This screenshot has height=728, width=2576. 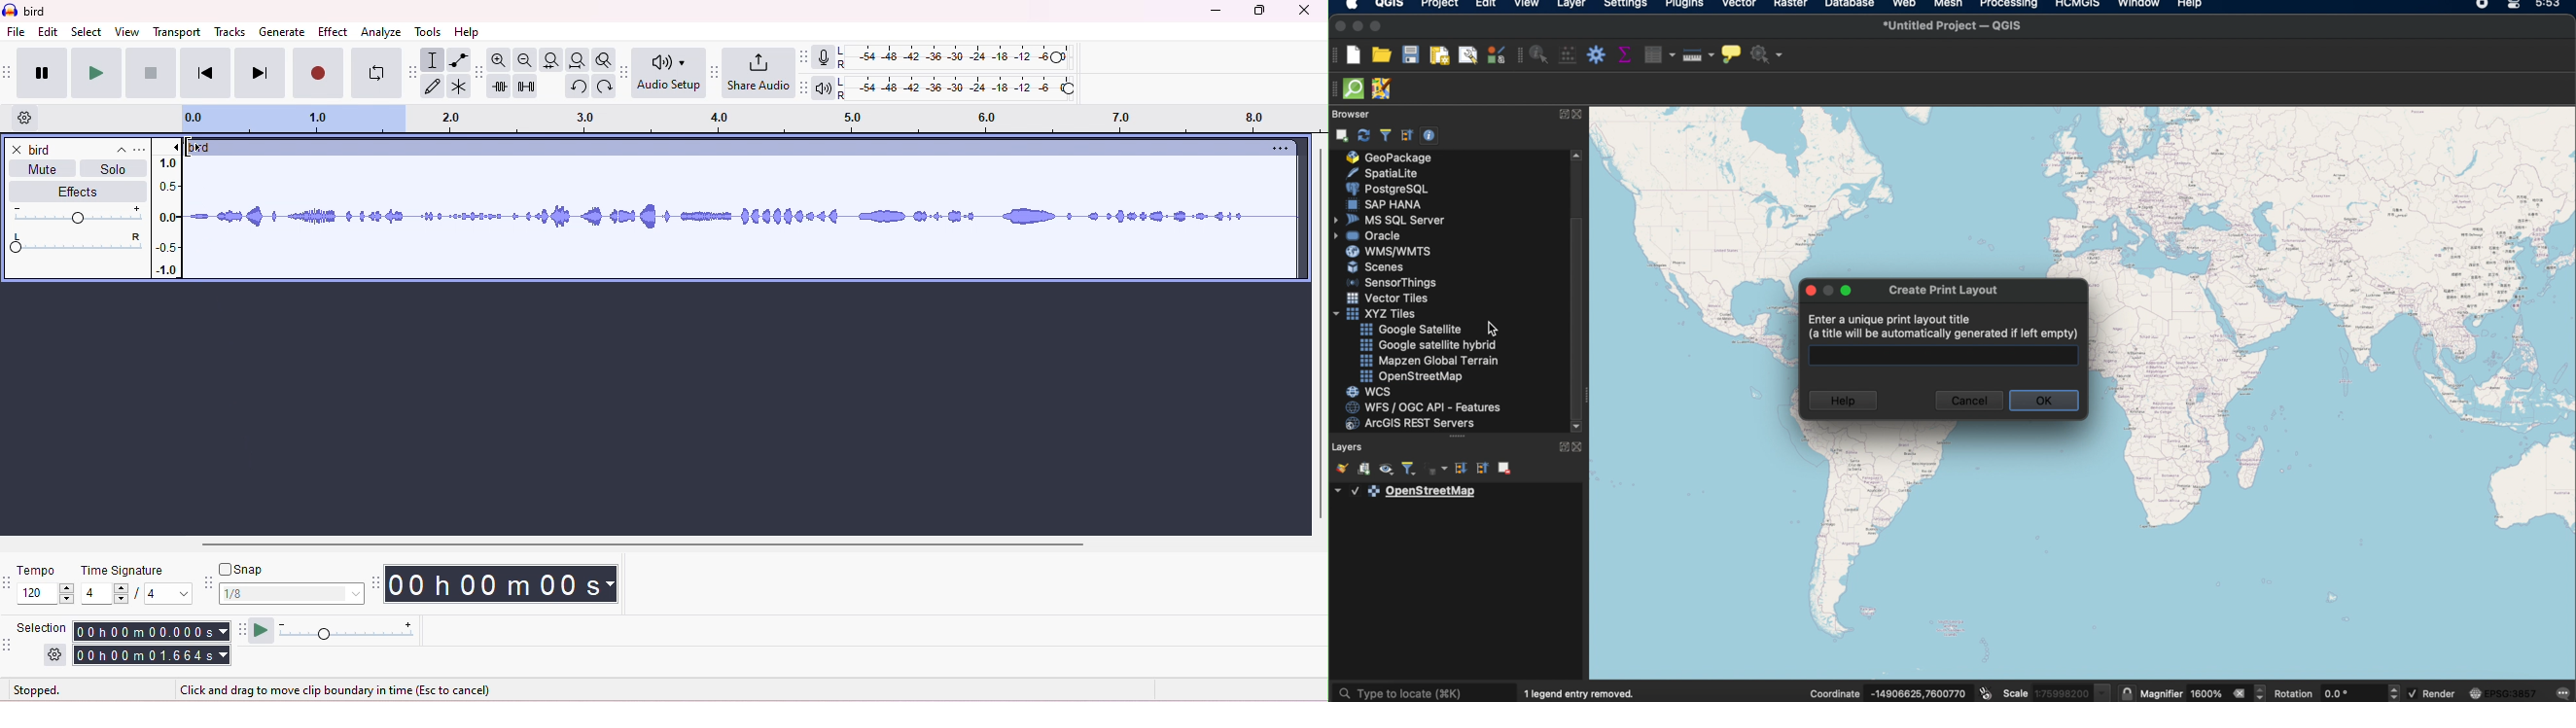 What do you see at coordinates (1573, 5) in the screenshot?
I see `layer` at bounding box center [1573, 5].